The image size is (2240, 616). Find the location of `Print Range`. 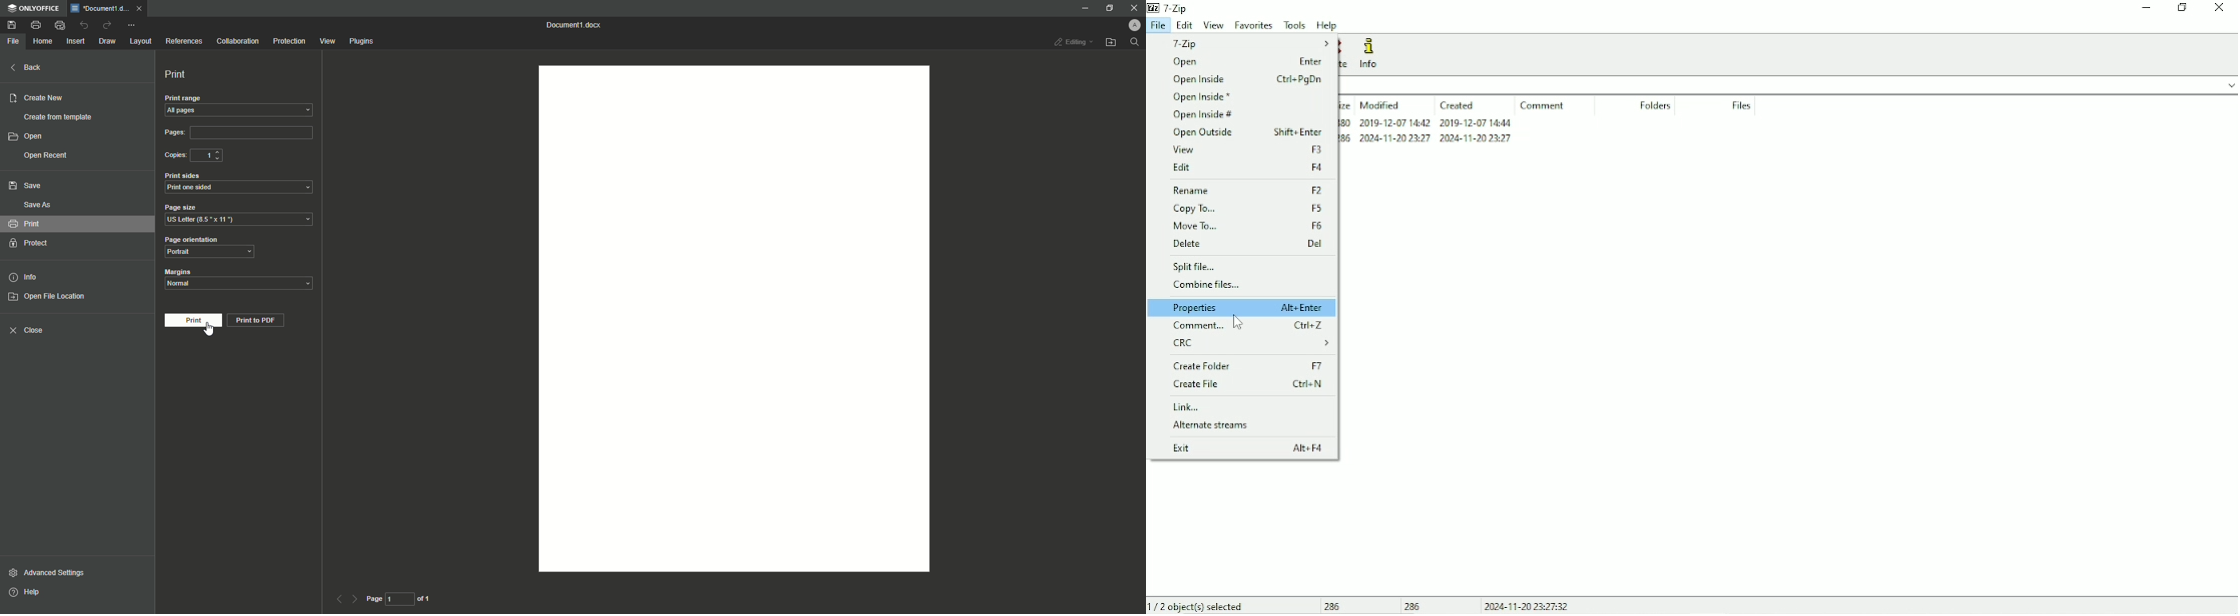

Print Range is located at coordinates (240, 99).